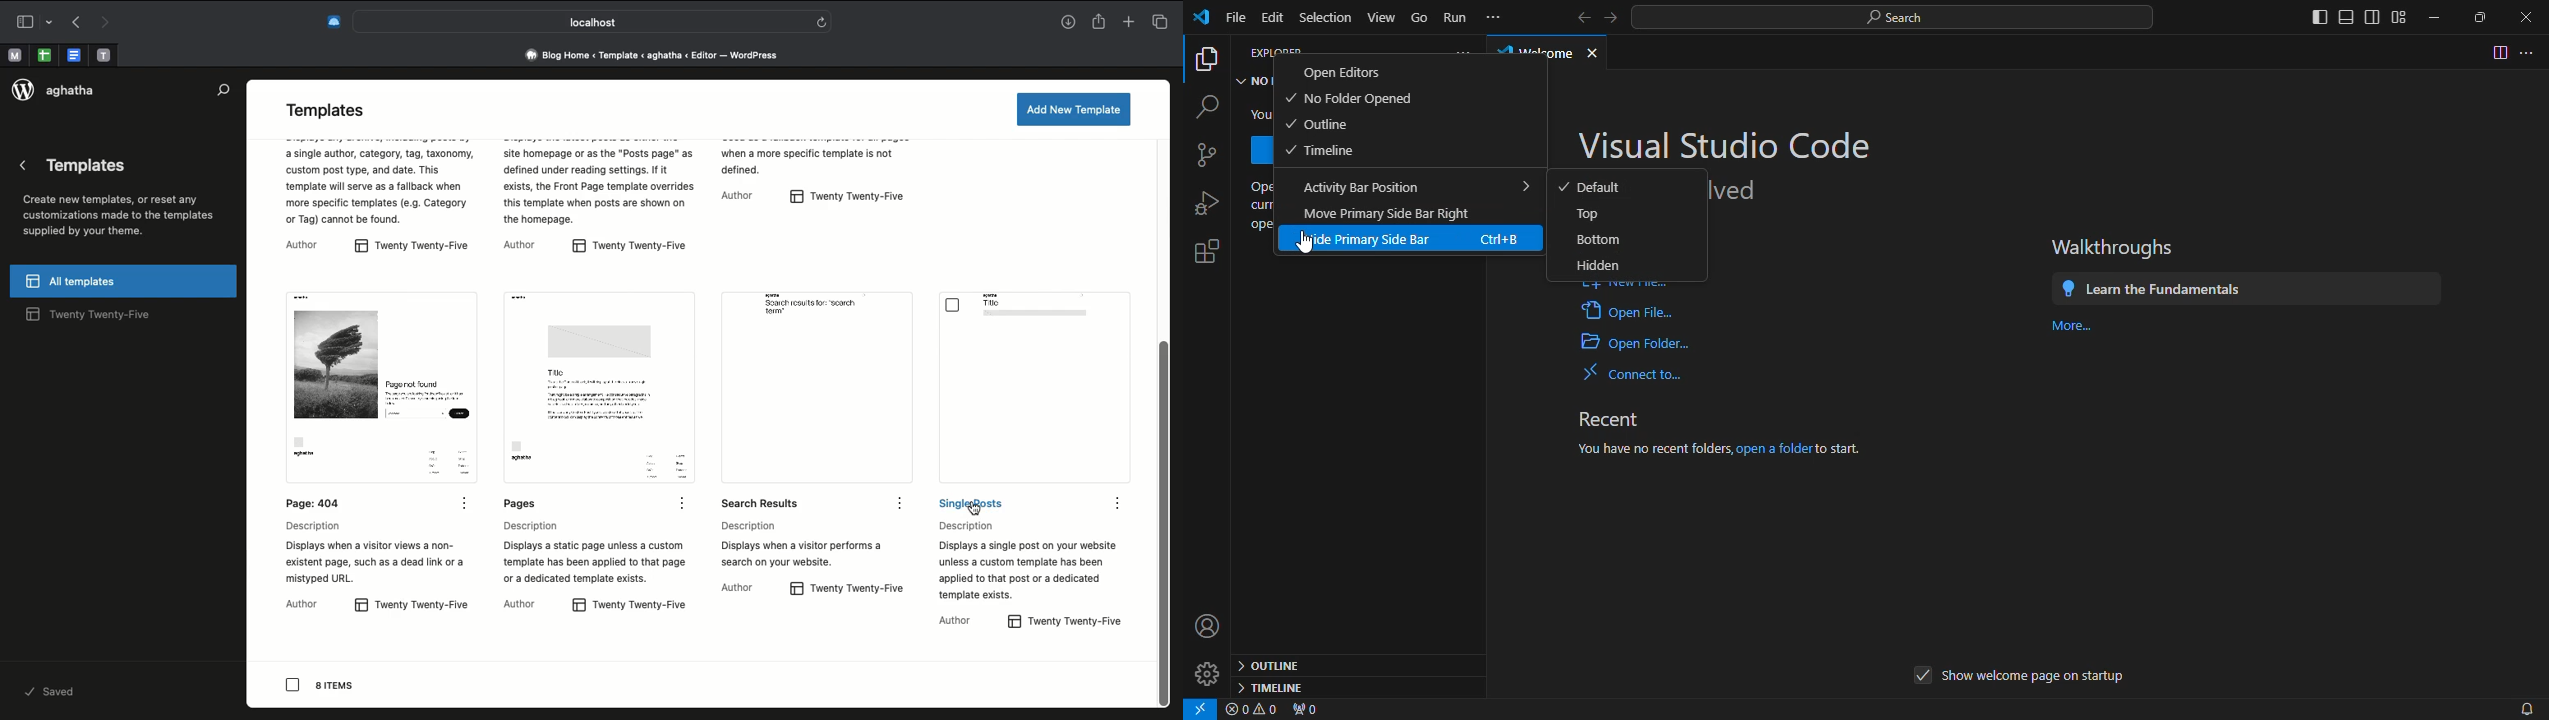  What do you see at coordinates (1259, 207) in the screenshot?
I see `Opening a folder will close all currently open editors. To keep them open, add a folder instead.` at bounding box center [1259, 207].